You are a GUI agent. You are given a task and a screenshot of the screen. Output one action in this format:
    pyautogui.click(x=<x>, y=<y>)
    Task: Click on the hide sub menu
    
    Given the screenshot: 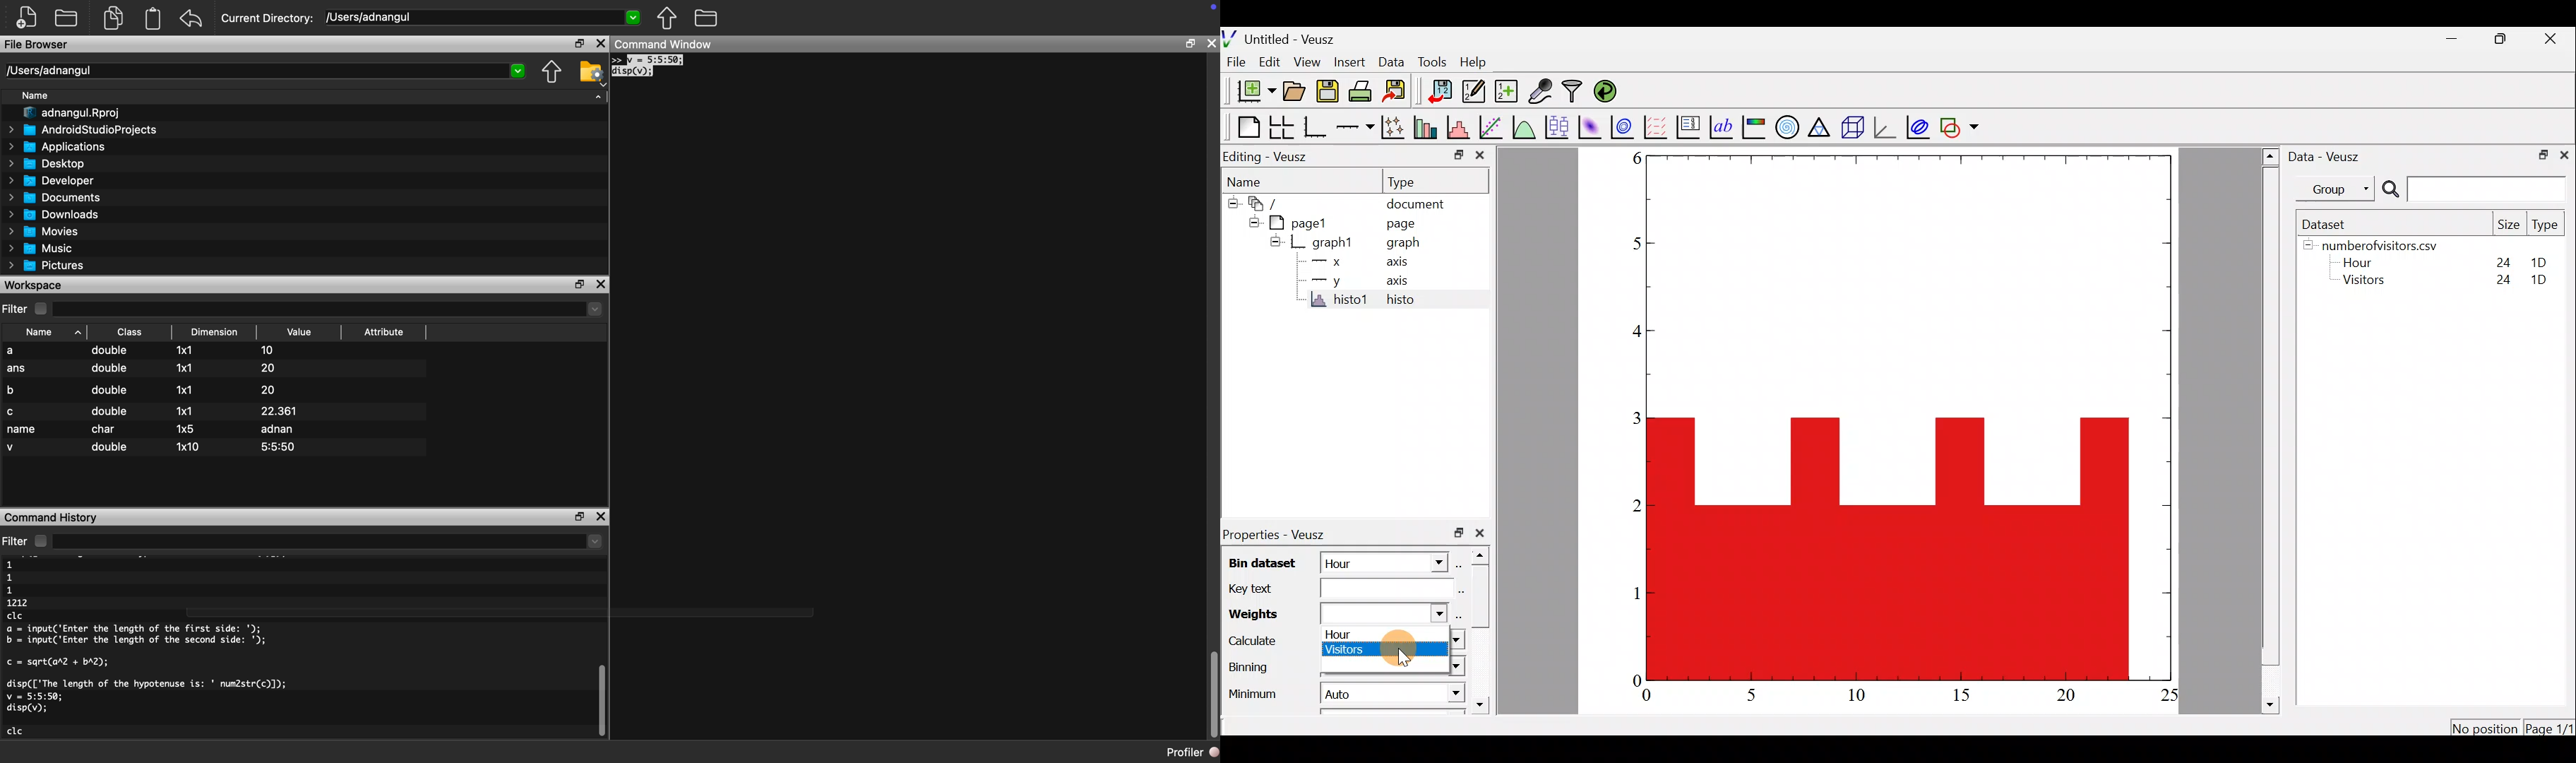 What is the action you would take?
    pyautogui.click(x=2306, y=248)
    